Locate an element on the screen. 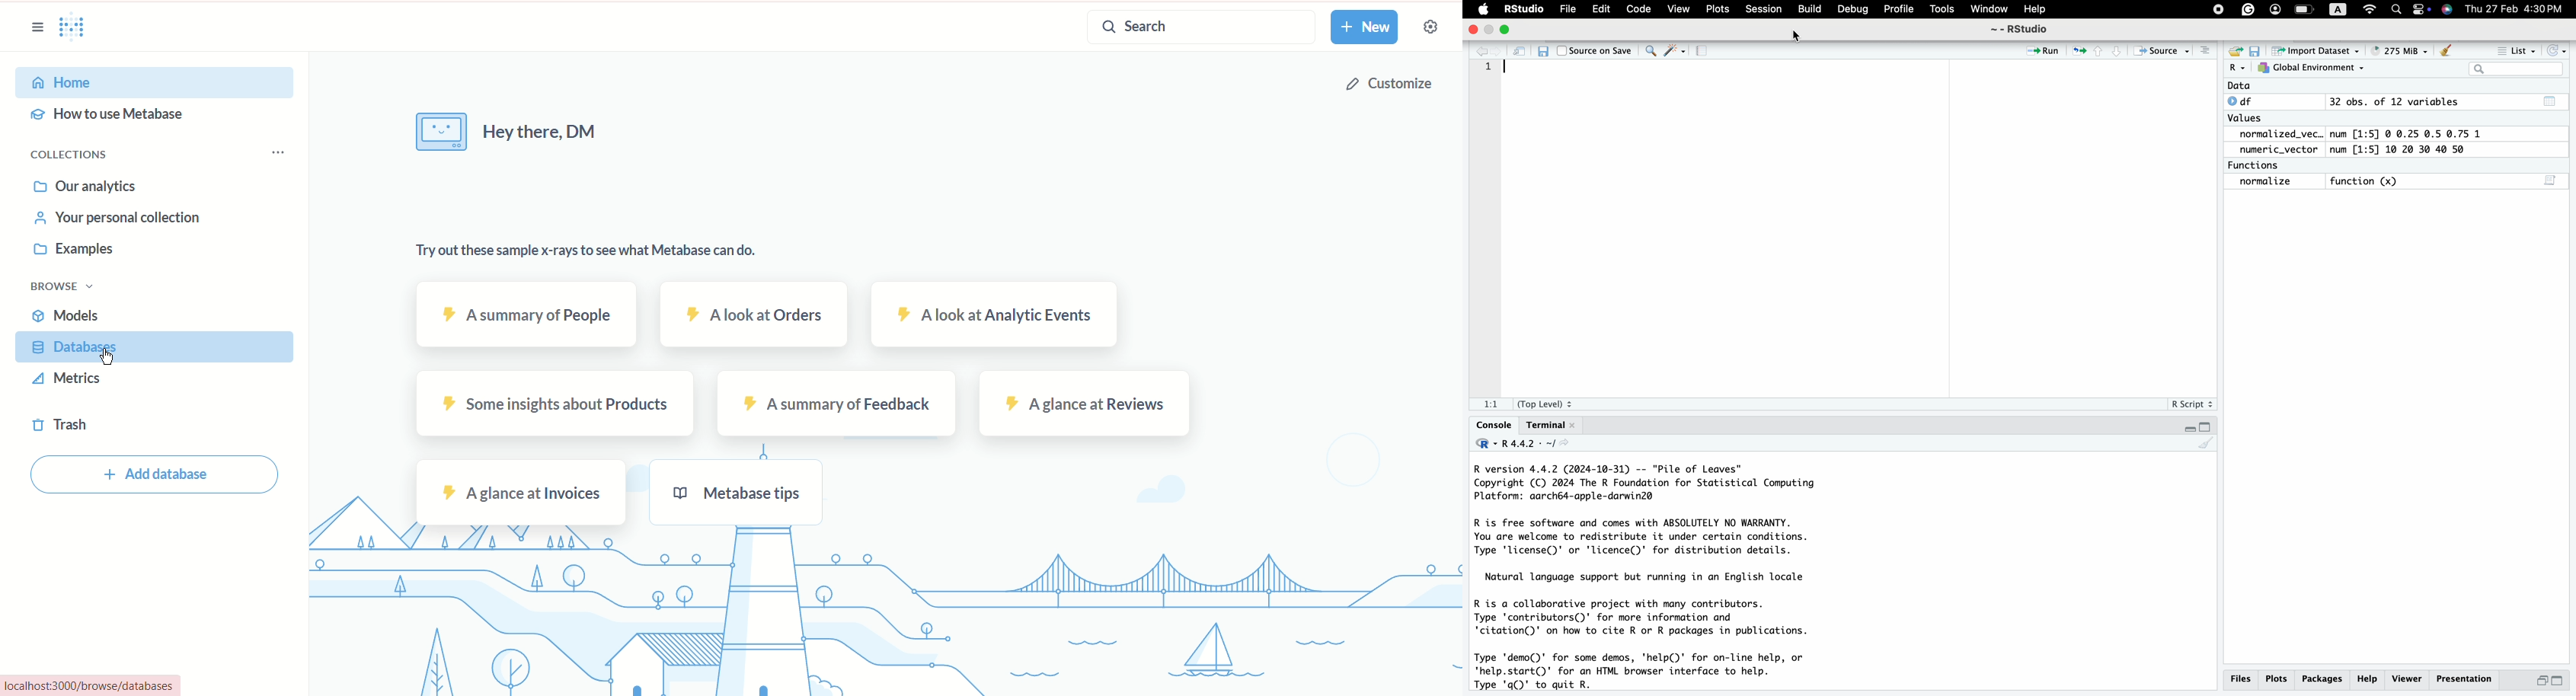 Image resolution: width=2576 pixels, height=700 pixels. our analytics is located at coordinates (86, 188).